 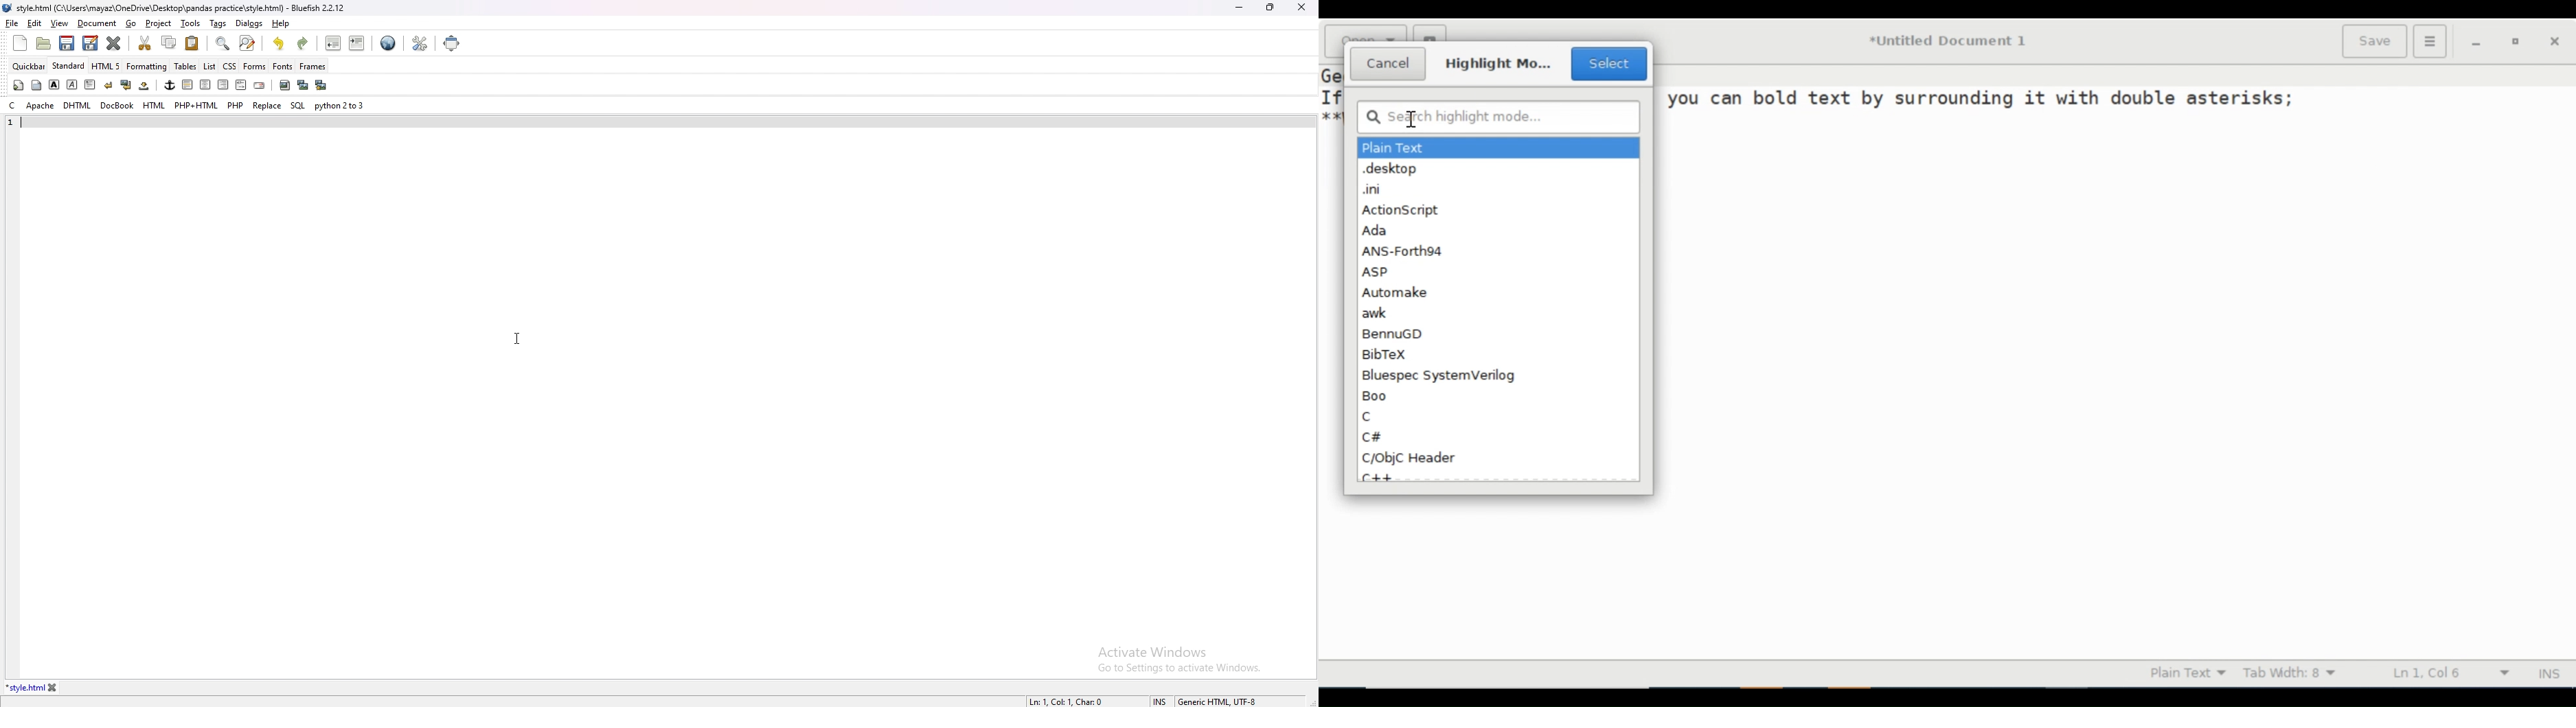 I want to click on standard, so click(x=69, y=66).